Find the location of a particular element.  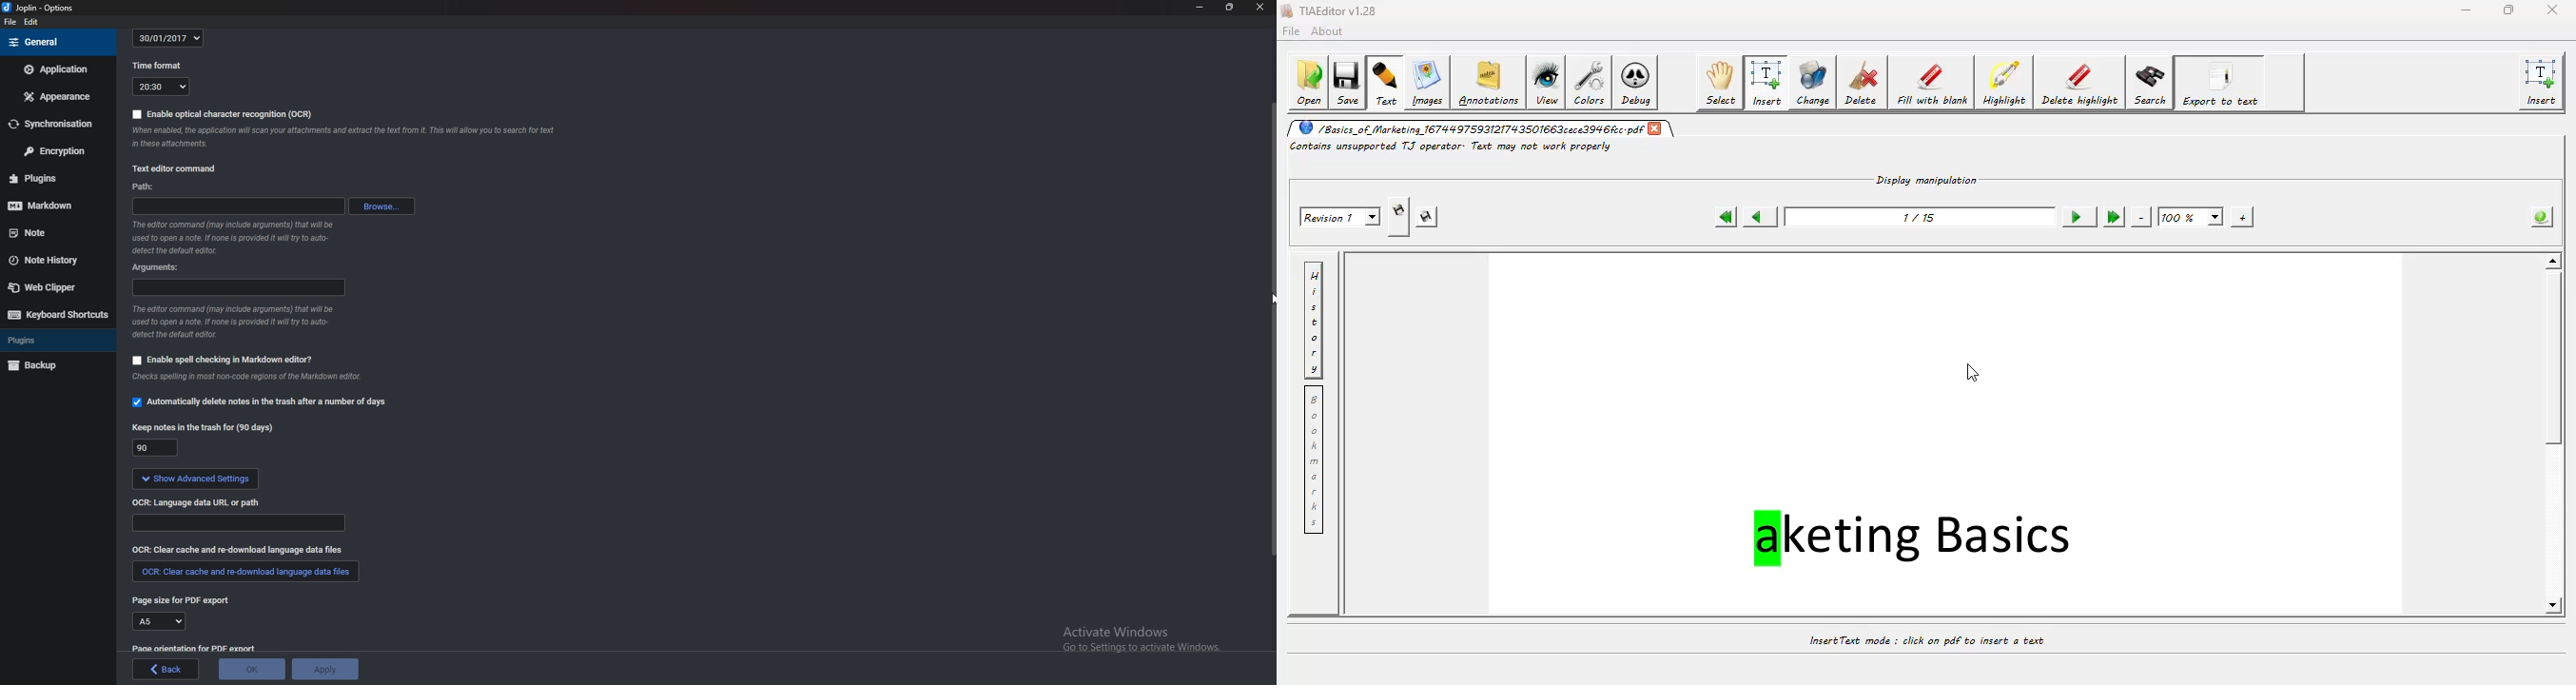

20:30 is located at coordinates (160, 88).